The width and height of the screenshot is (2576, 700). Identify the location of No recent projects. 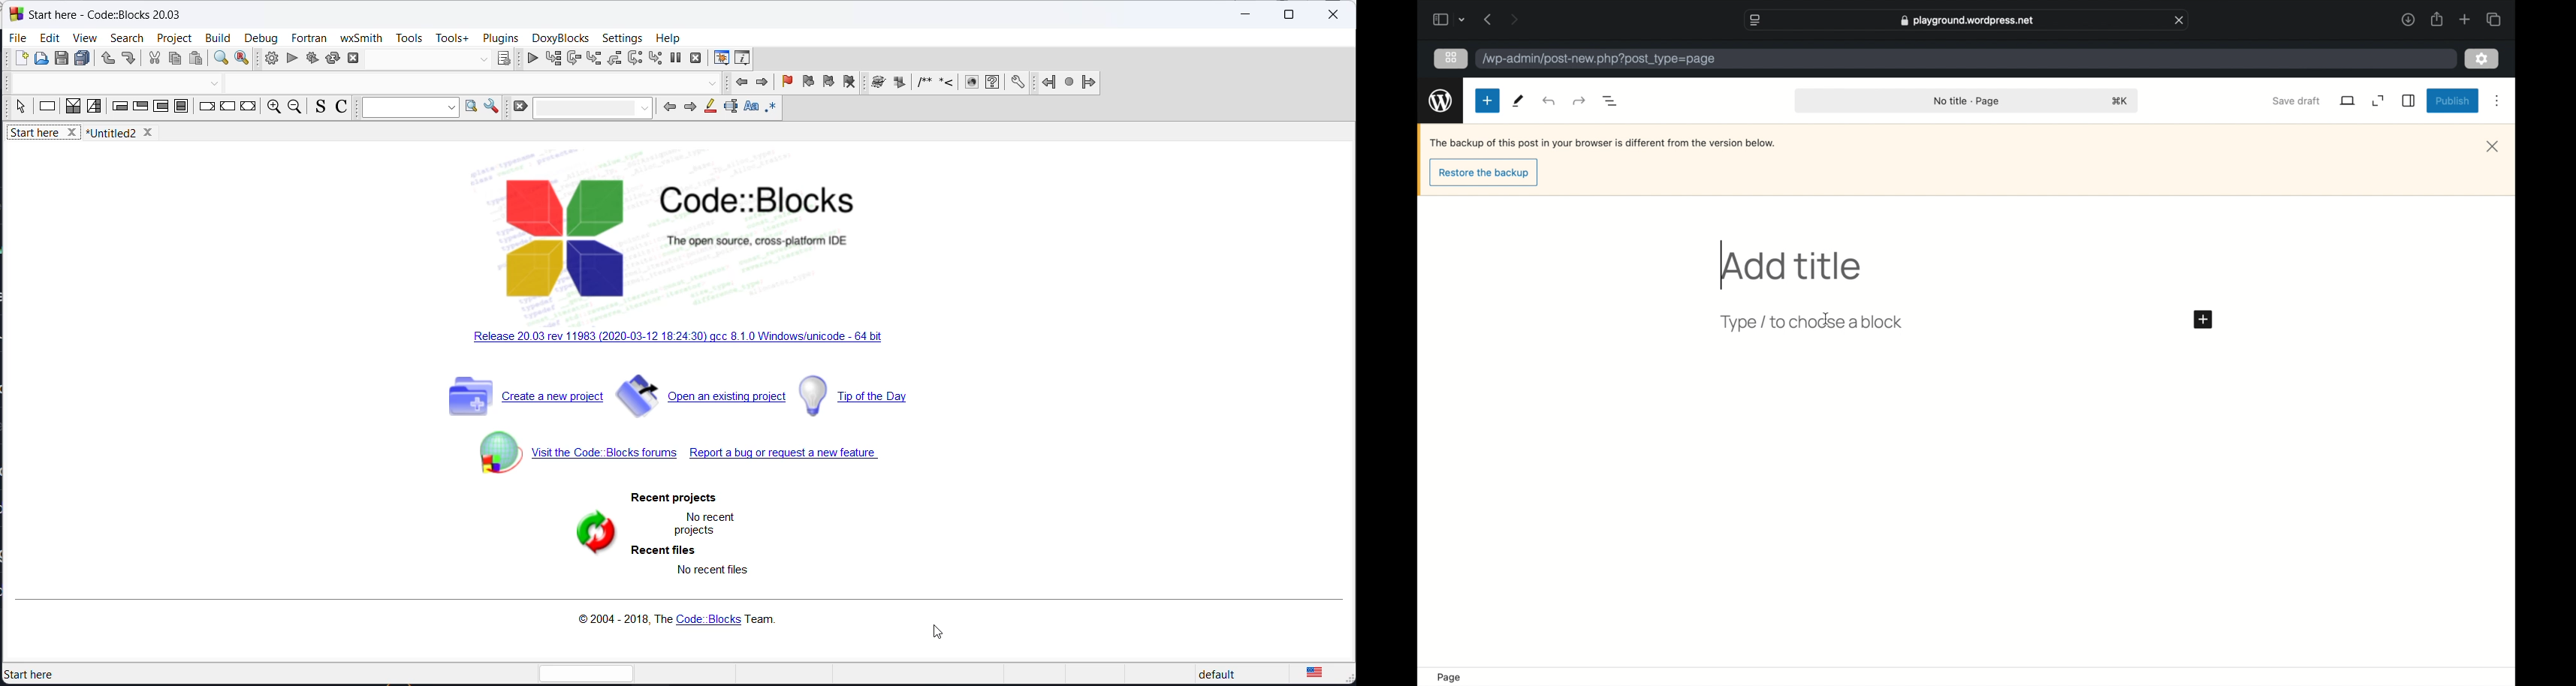
(703, 523).